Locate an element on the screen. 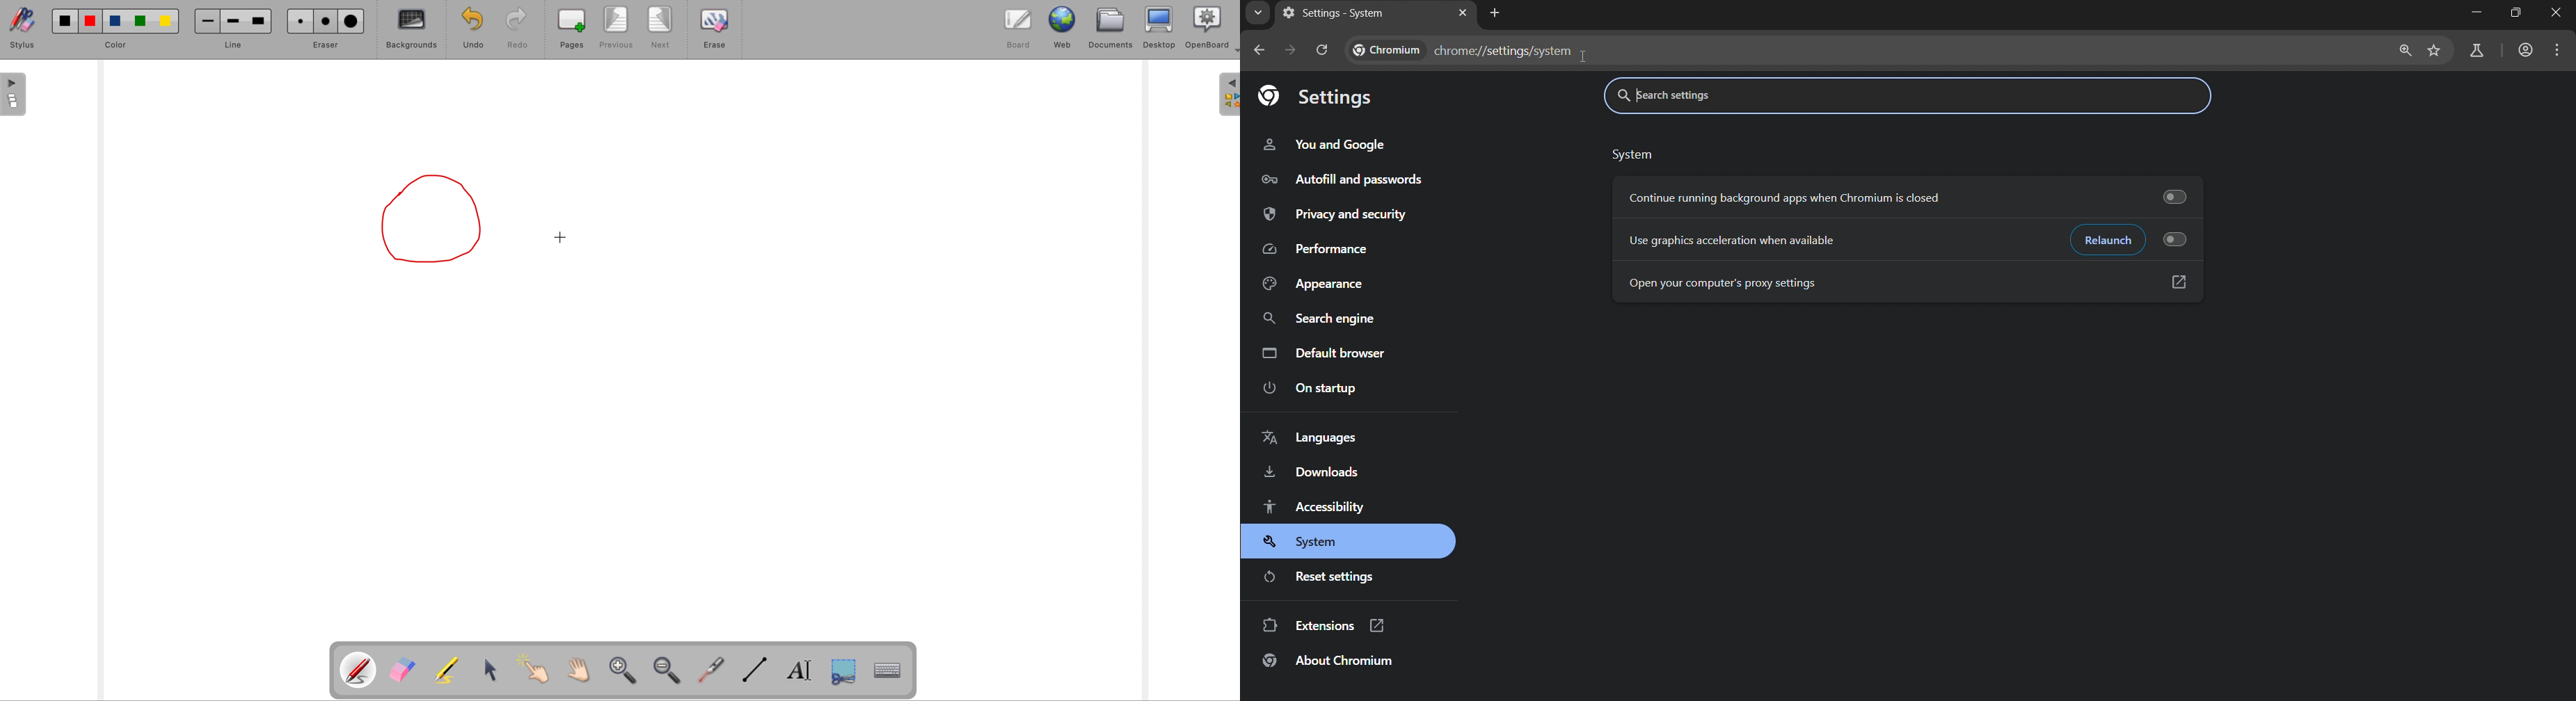  close tab is located at coordinates (1461, 14).